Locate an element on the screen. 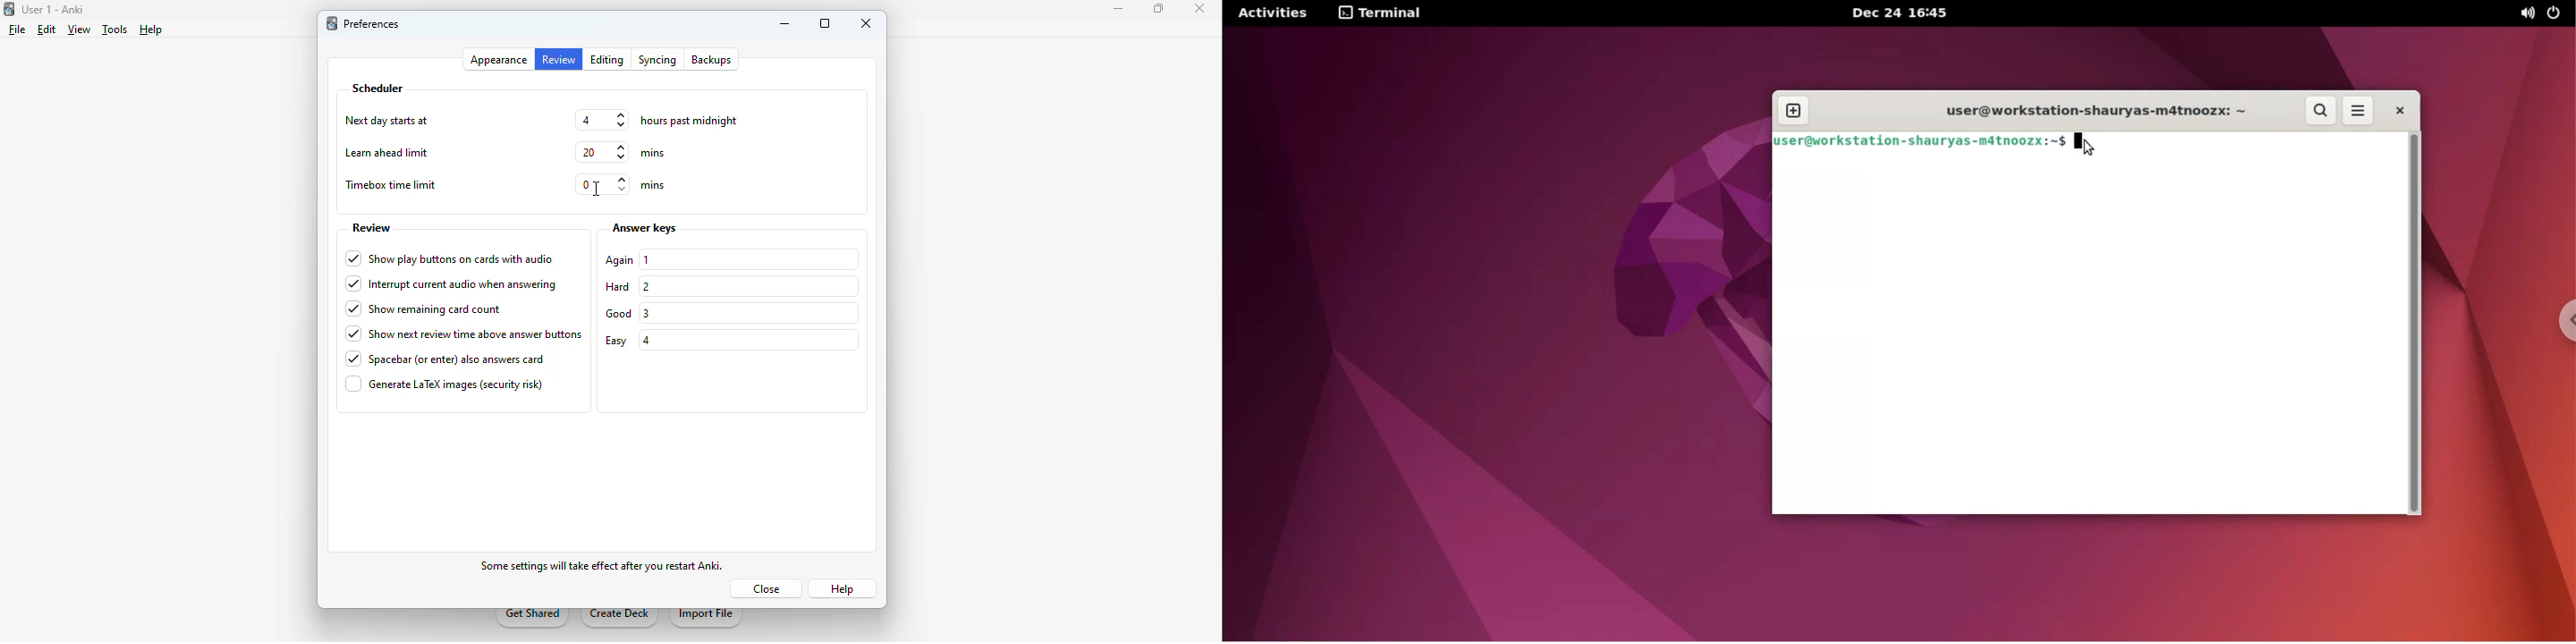 The image size is (2576, 644). timebox time limit is located at coordinates (394, 186).